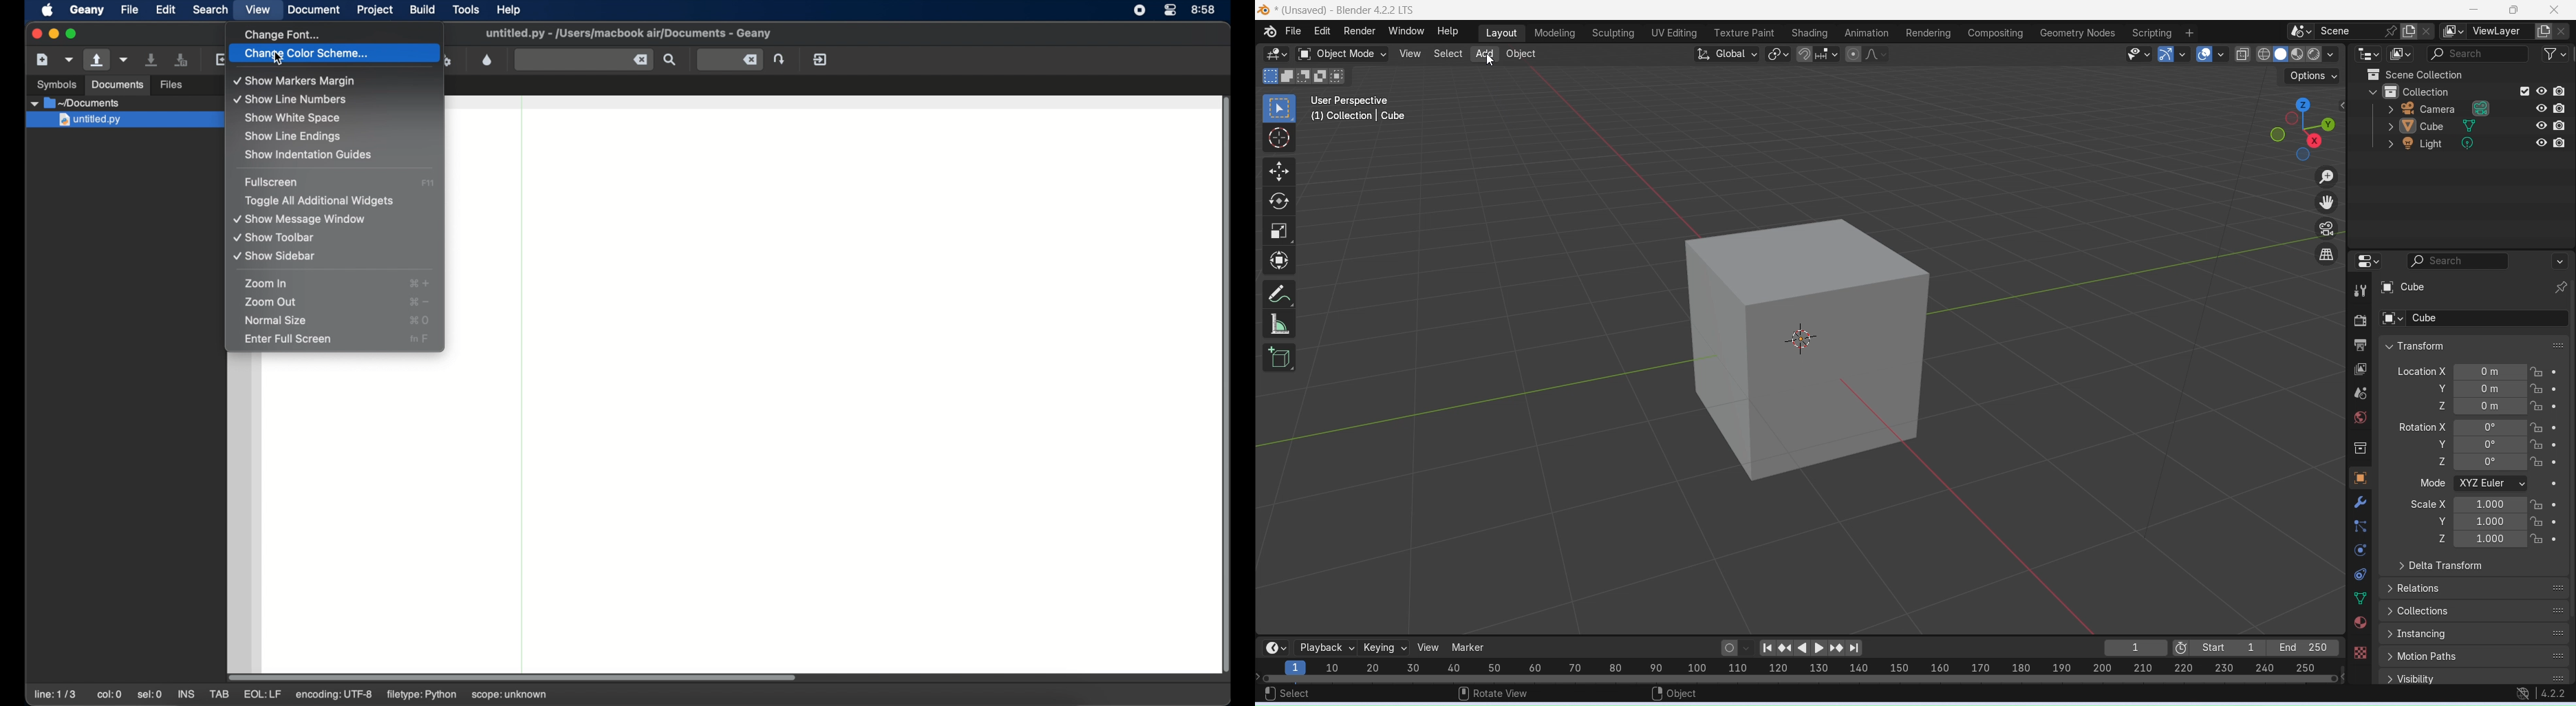  I want to click on files, so click(173, 85).